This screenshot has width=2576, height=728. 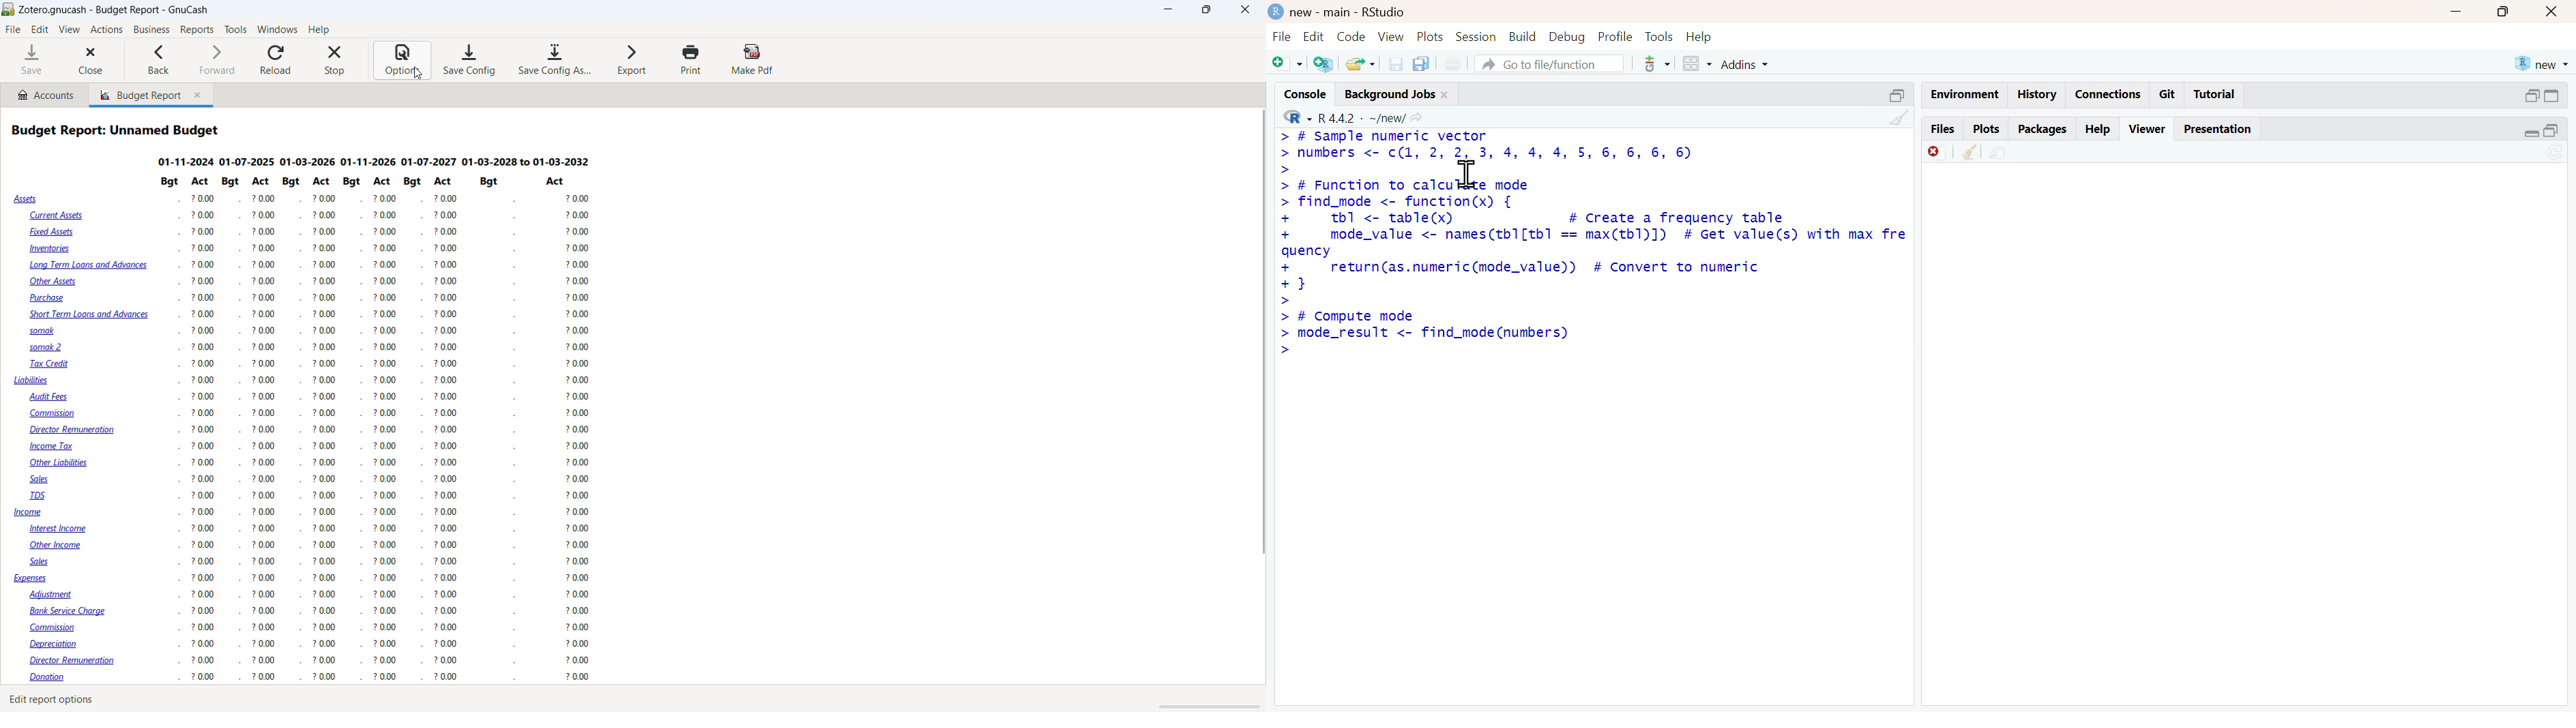 I want to click on maximise, so click(x=2502, y=12).